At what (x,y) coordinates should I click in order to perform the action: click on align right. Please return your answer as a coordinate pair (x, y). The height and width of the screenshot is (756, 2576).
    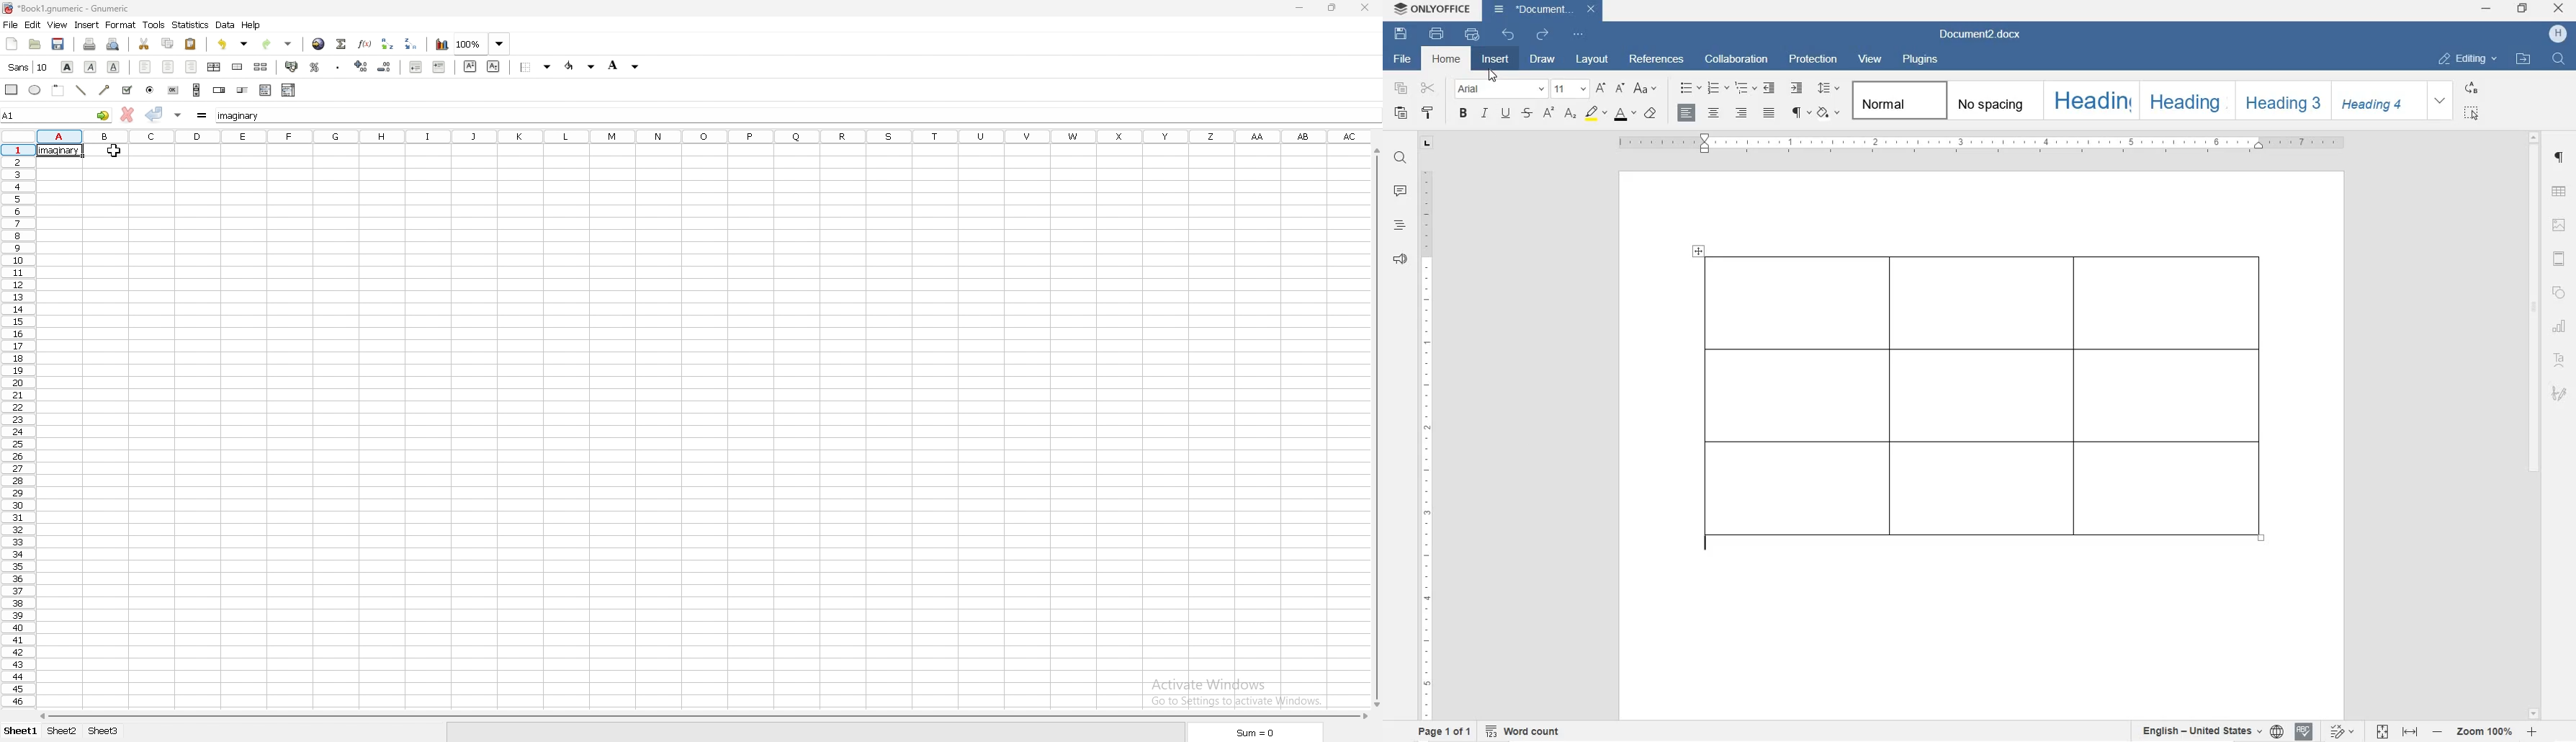
    Looking at the image, I should click on (1740, 114).